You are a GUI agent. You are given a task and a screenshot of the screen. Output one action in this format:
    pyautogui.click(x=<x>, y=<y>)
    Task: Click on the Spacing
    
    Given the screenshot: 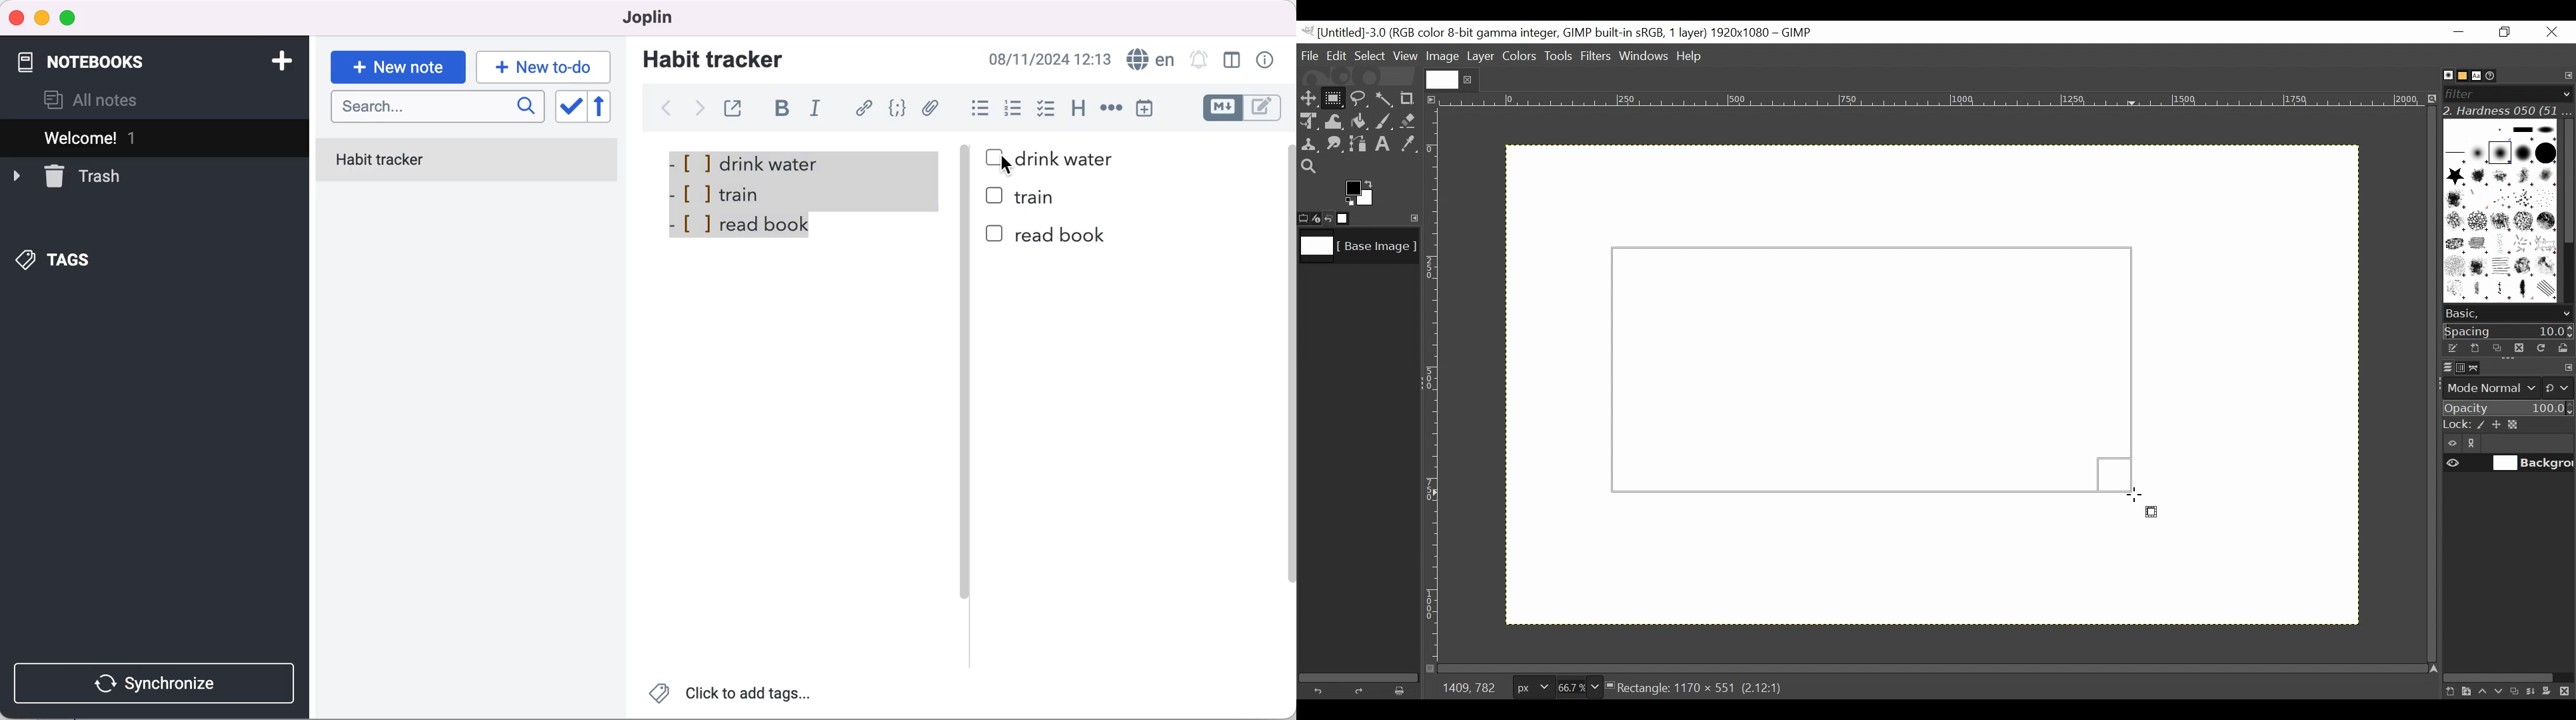 What is the action you would take?
    pyautogui.click(x=2509, y=331)
    